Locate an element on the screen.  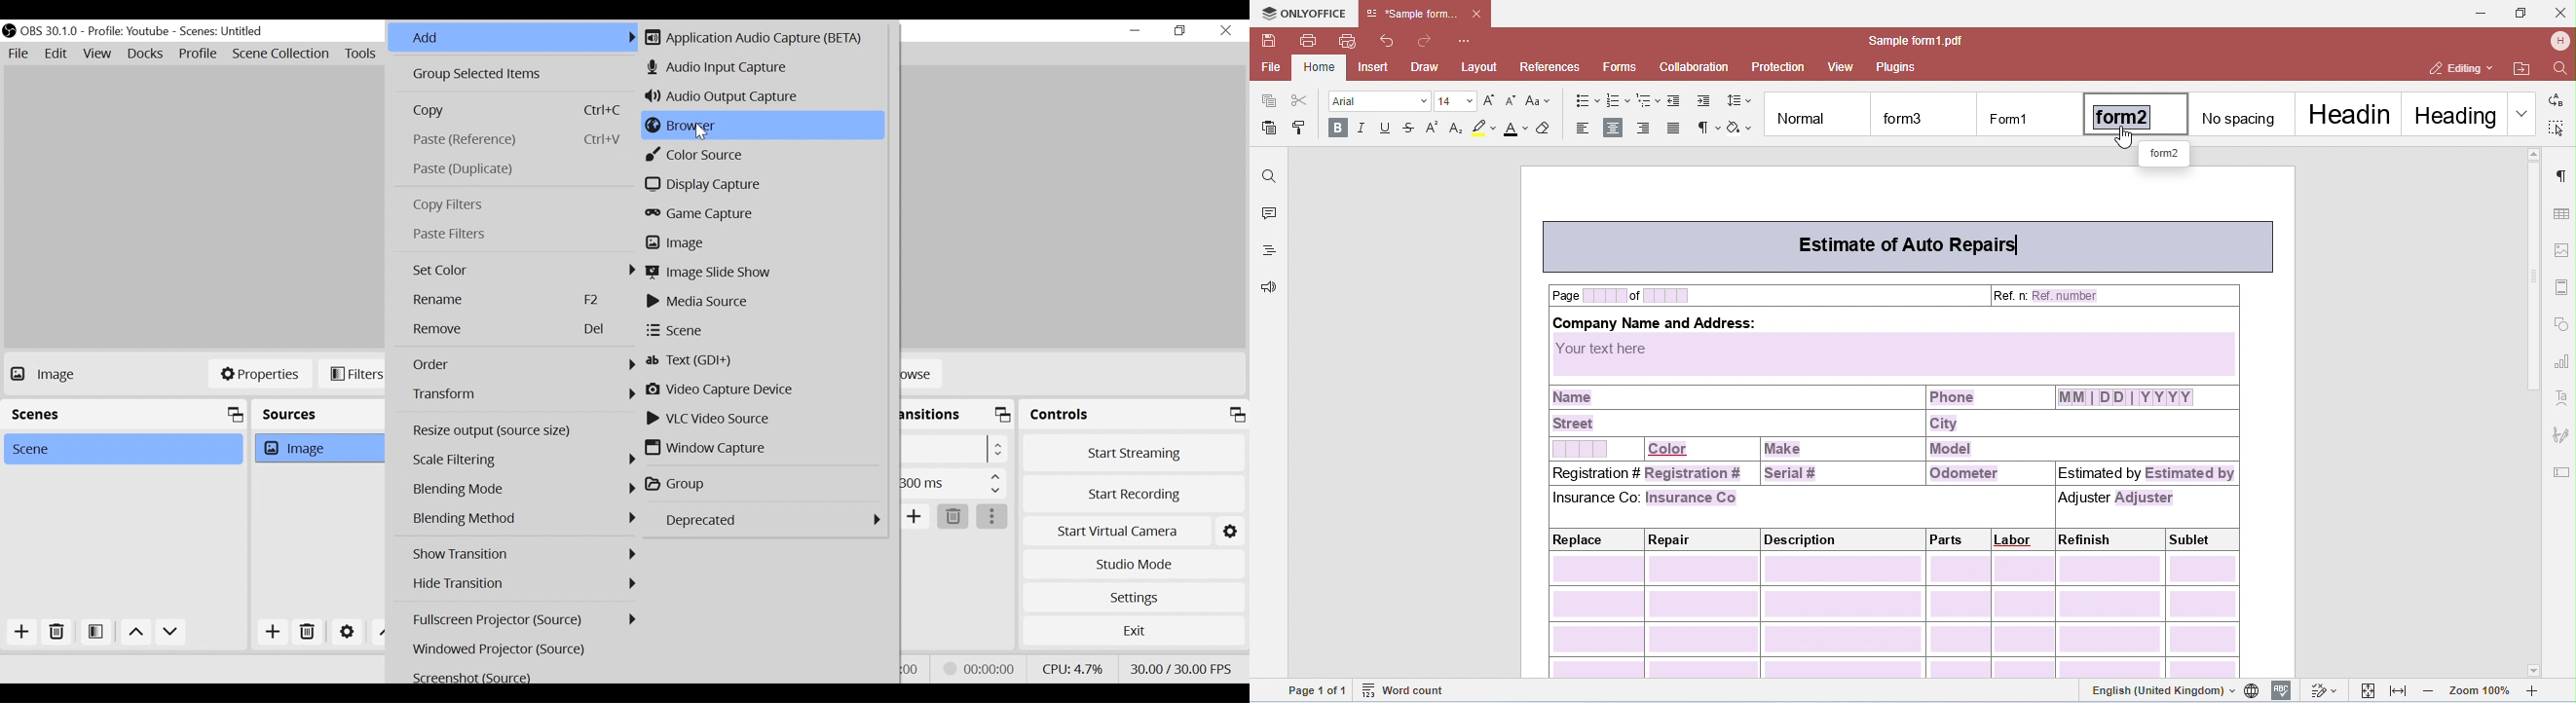
OBS Version is located at coordinates (49, 32).